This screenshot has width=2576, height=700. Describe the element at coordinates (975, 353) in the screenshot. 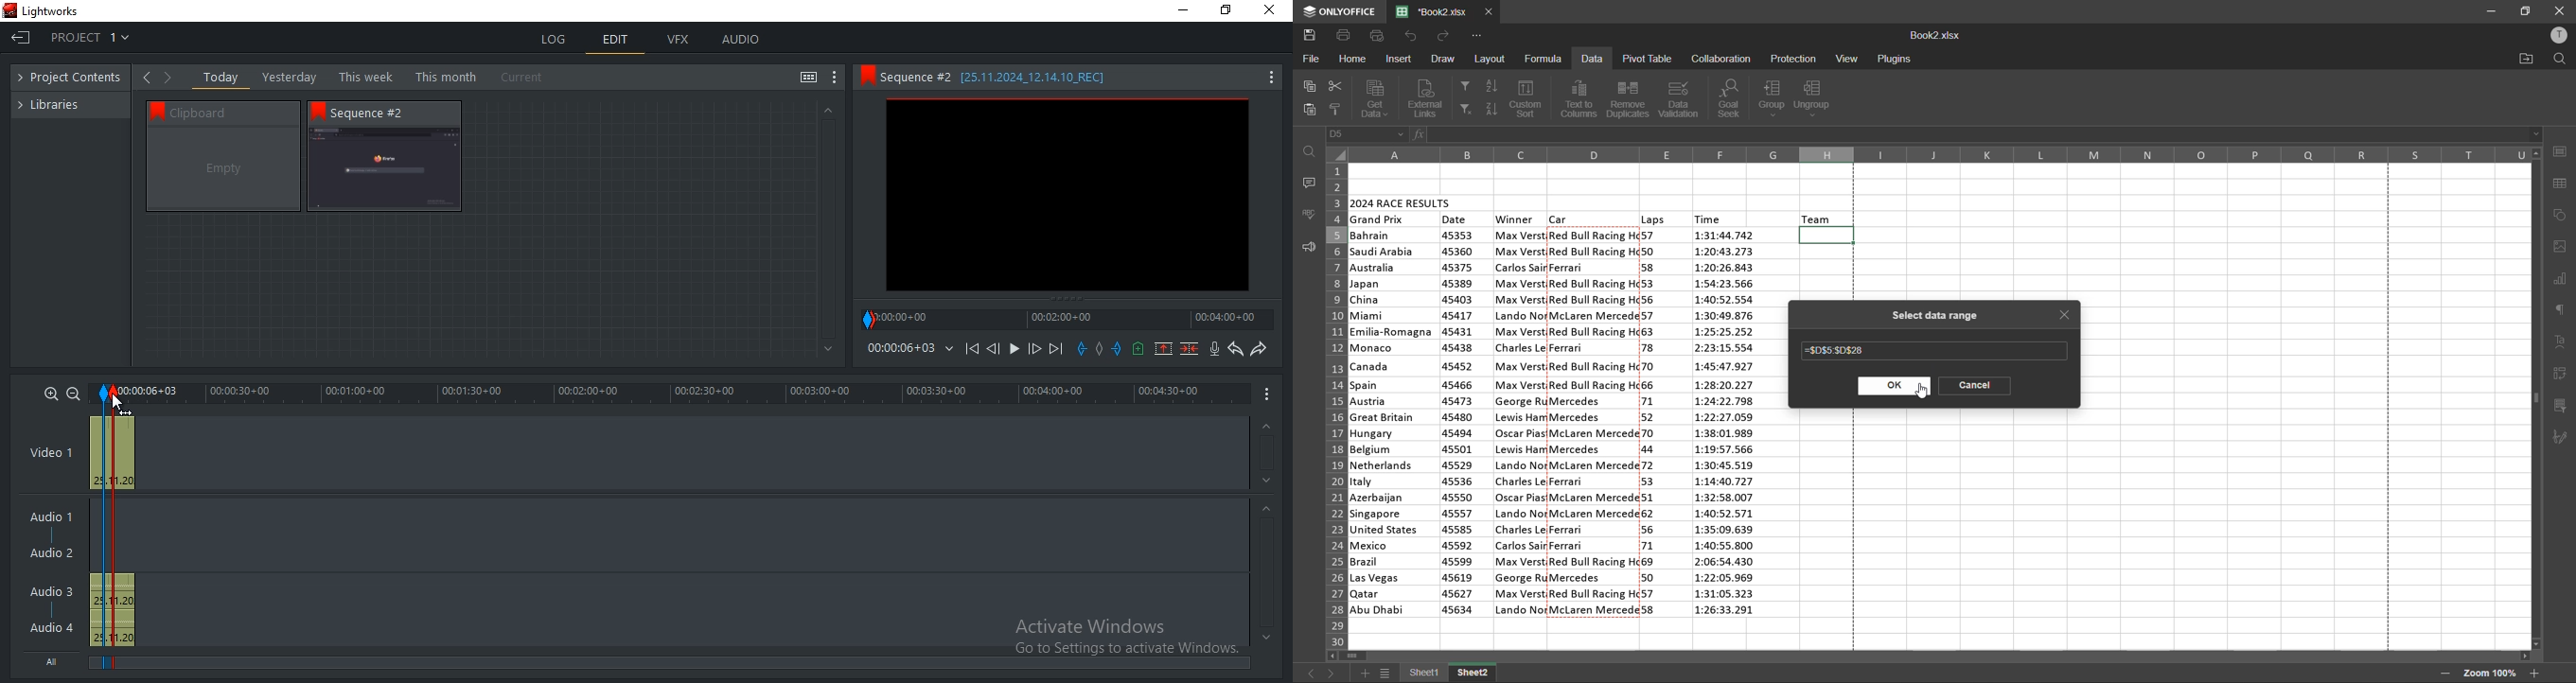

I see `Move backward` at that location.